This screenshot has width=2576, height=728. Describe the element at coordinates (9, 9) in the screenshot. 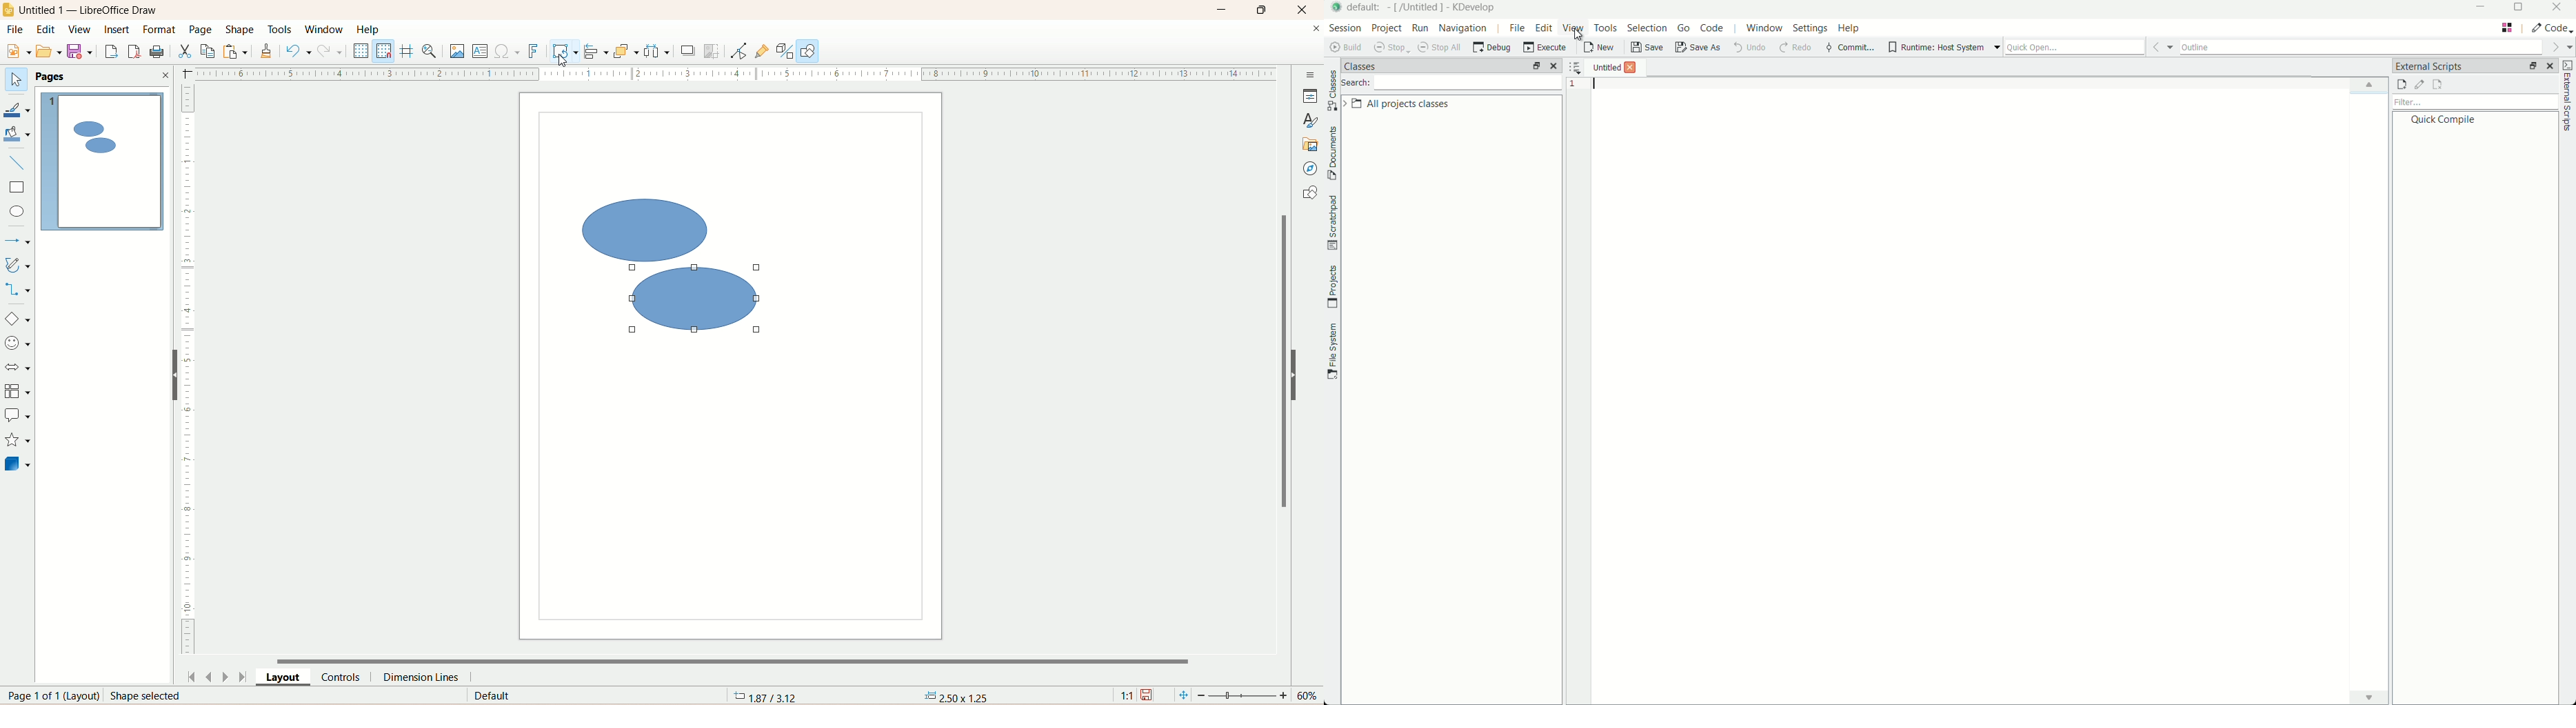

I see `logo` at that location.